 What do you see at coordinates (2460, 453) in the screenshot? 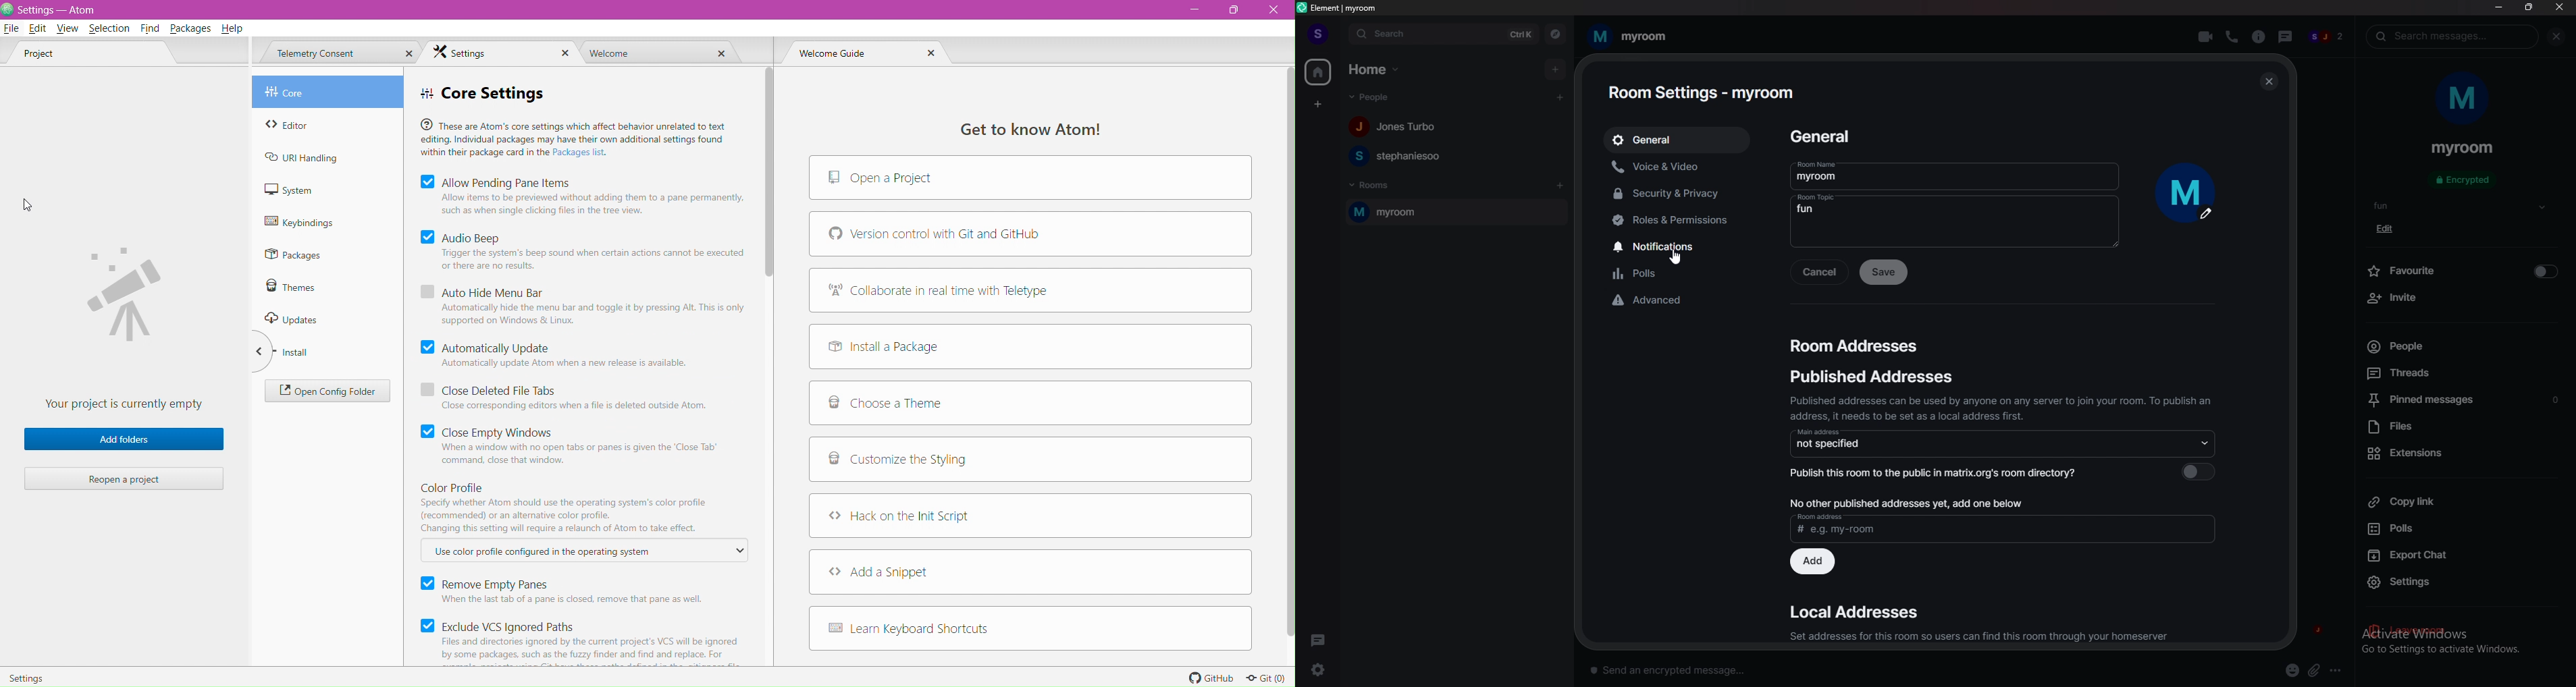
I see `extensions` at bounding box center [2460, 453].